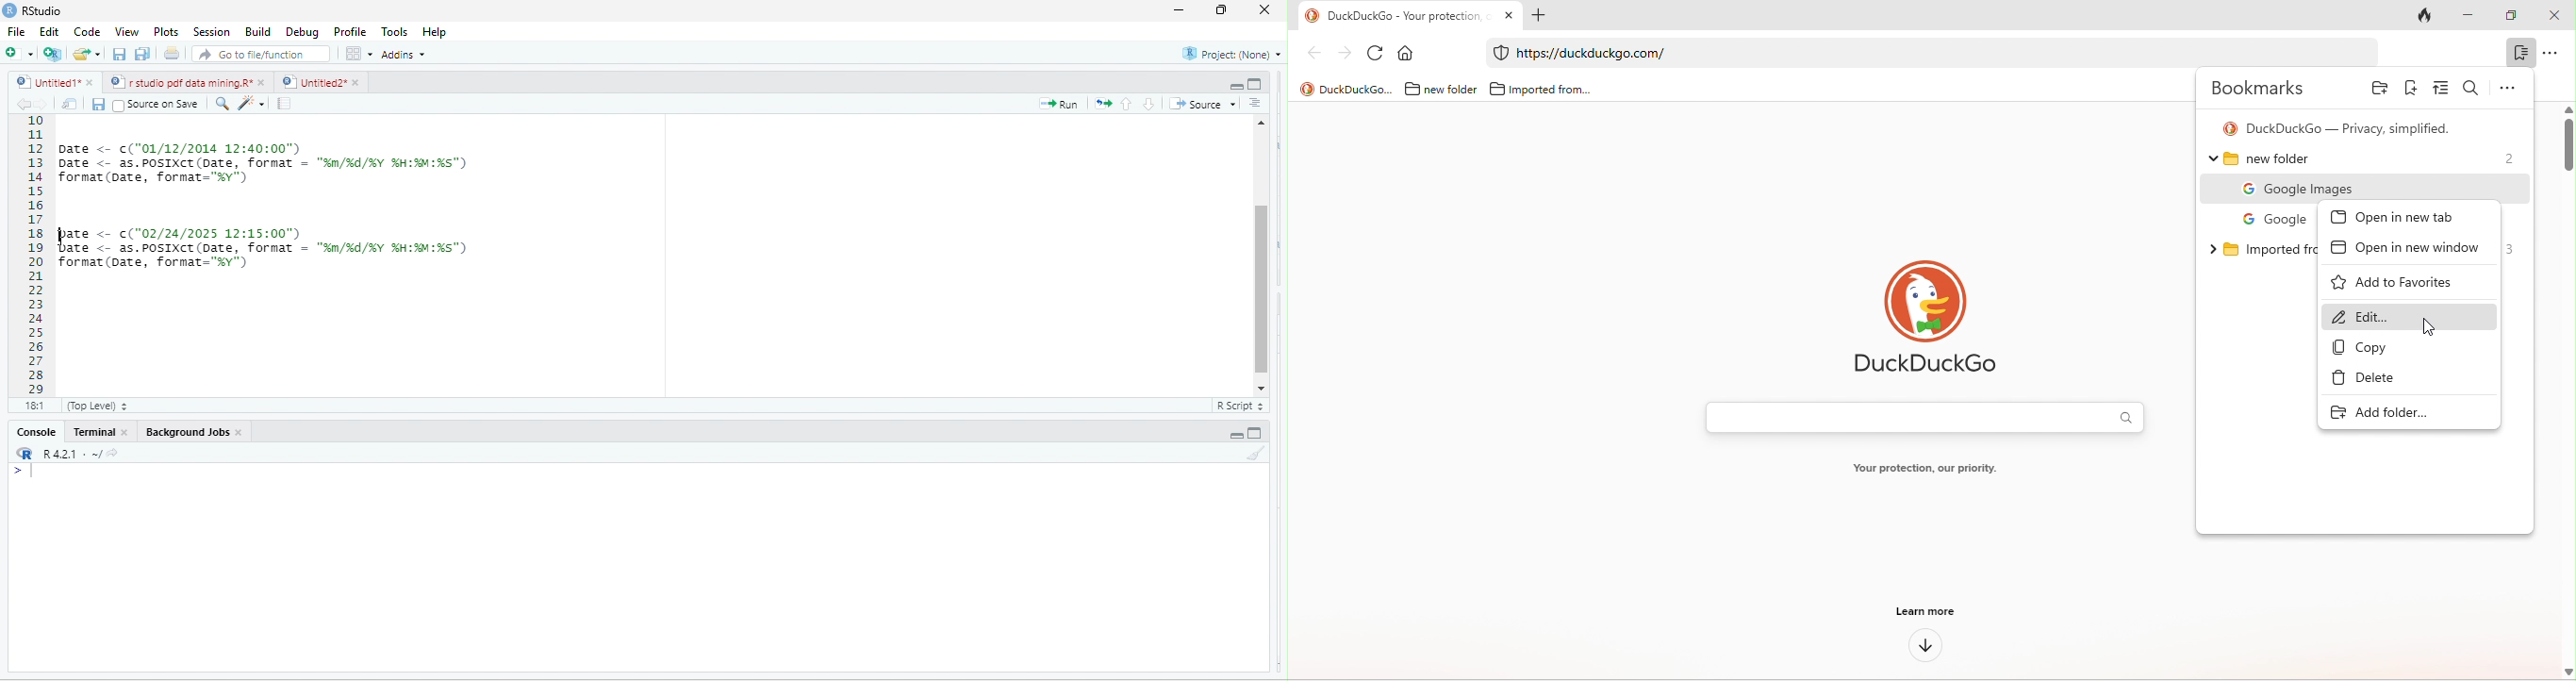 Image resolution: width=2576 pixels, height=700 pixels. I want to click on create a project, so click(51, 54).